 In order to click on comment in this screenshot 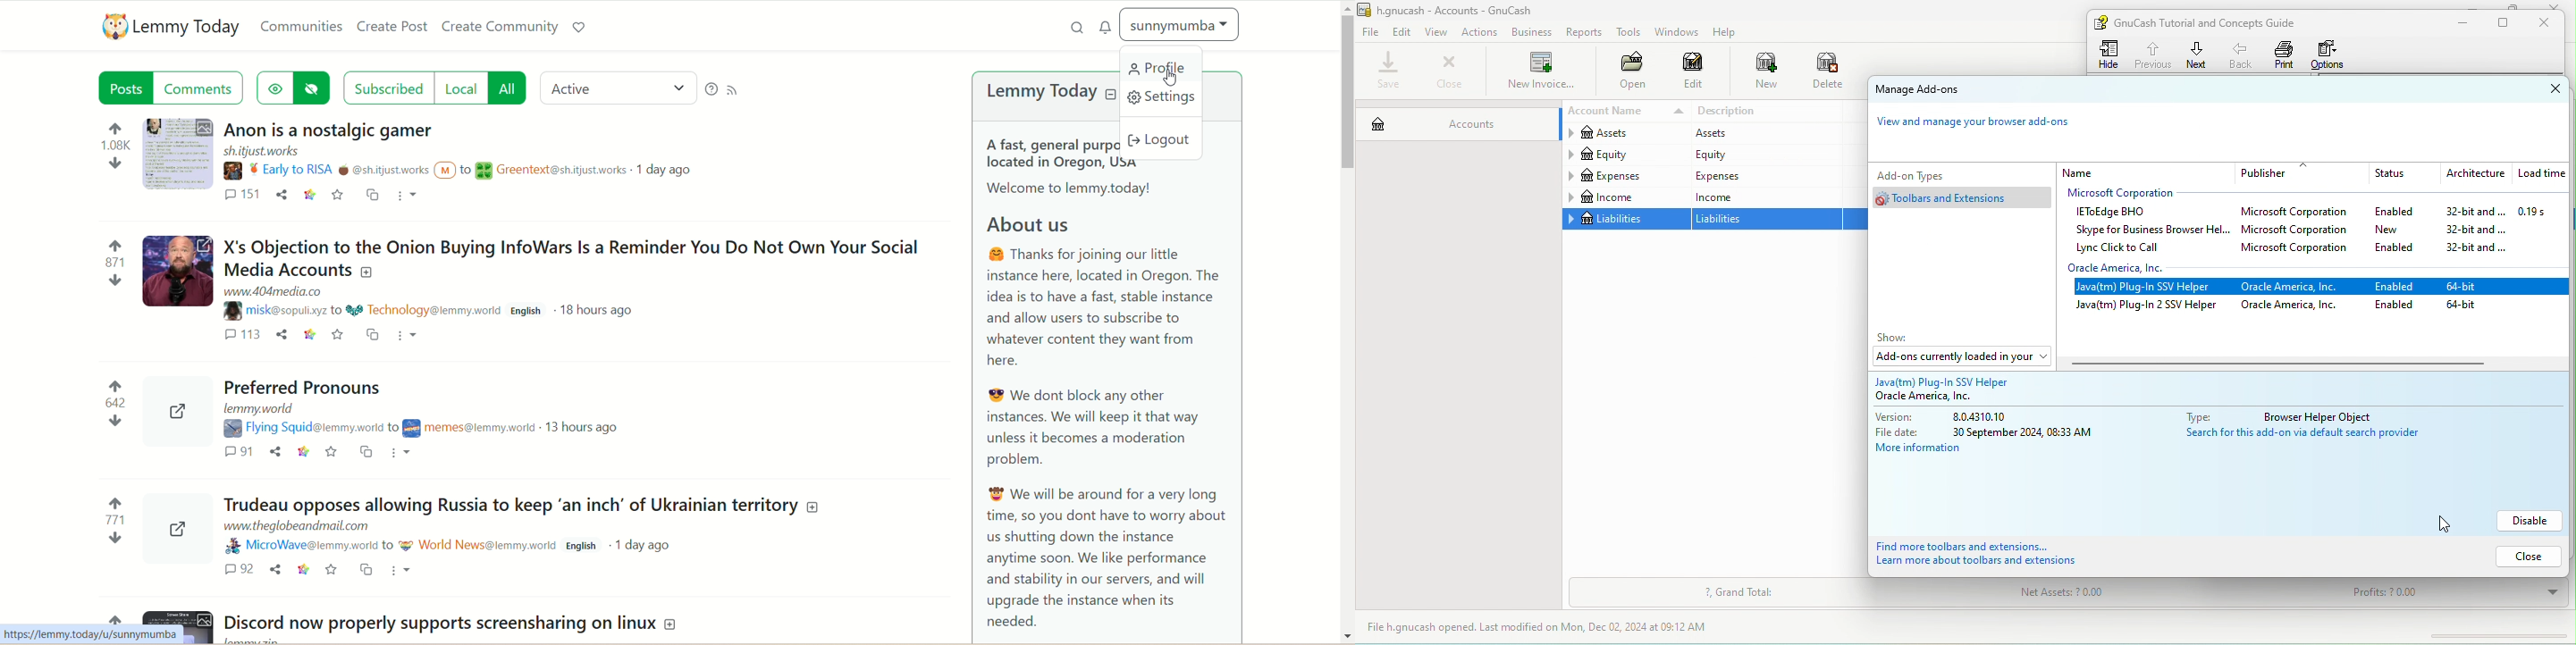, I will do `click(243, 197)`.